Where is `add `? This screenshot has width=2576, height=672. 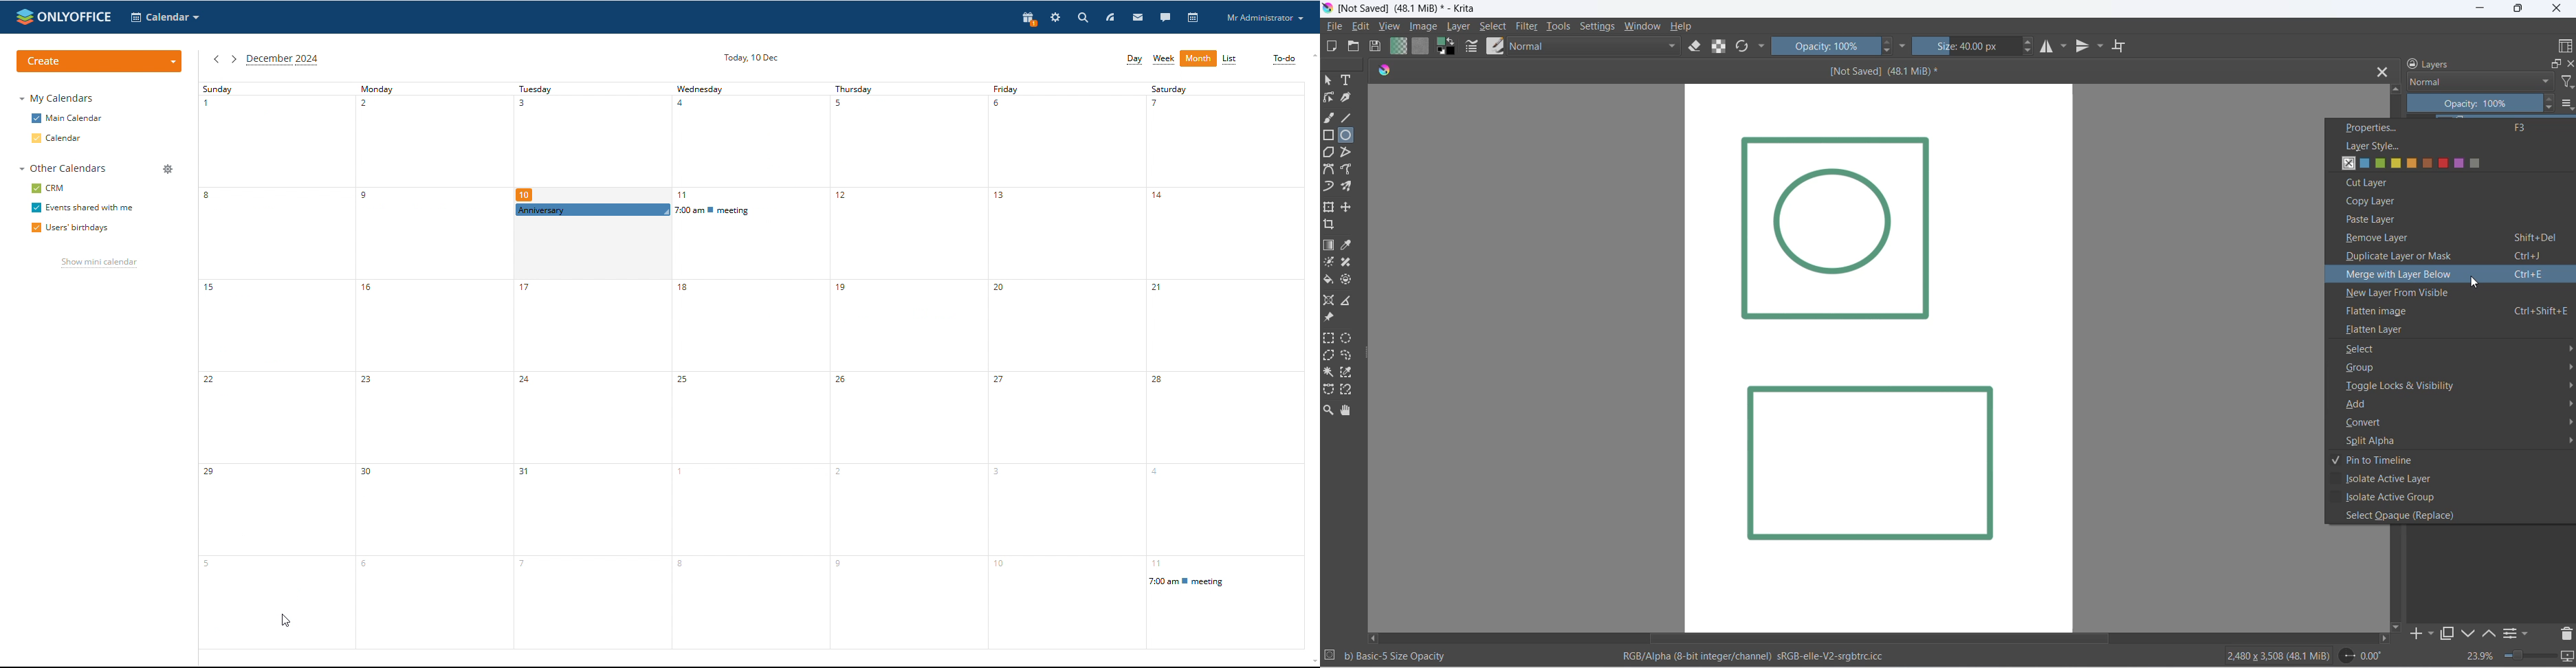 add  is located at coordinates (2451, 407).